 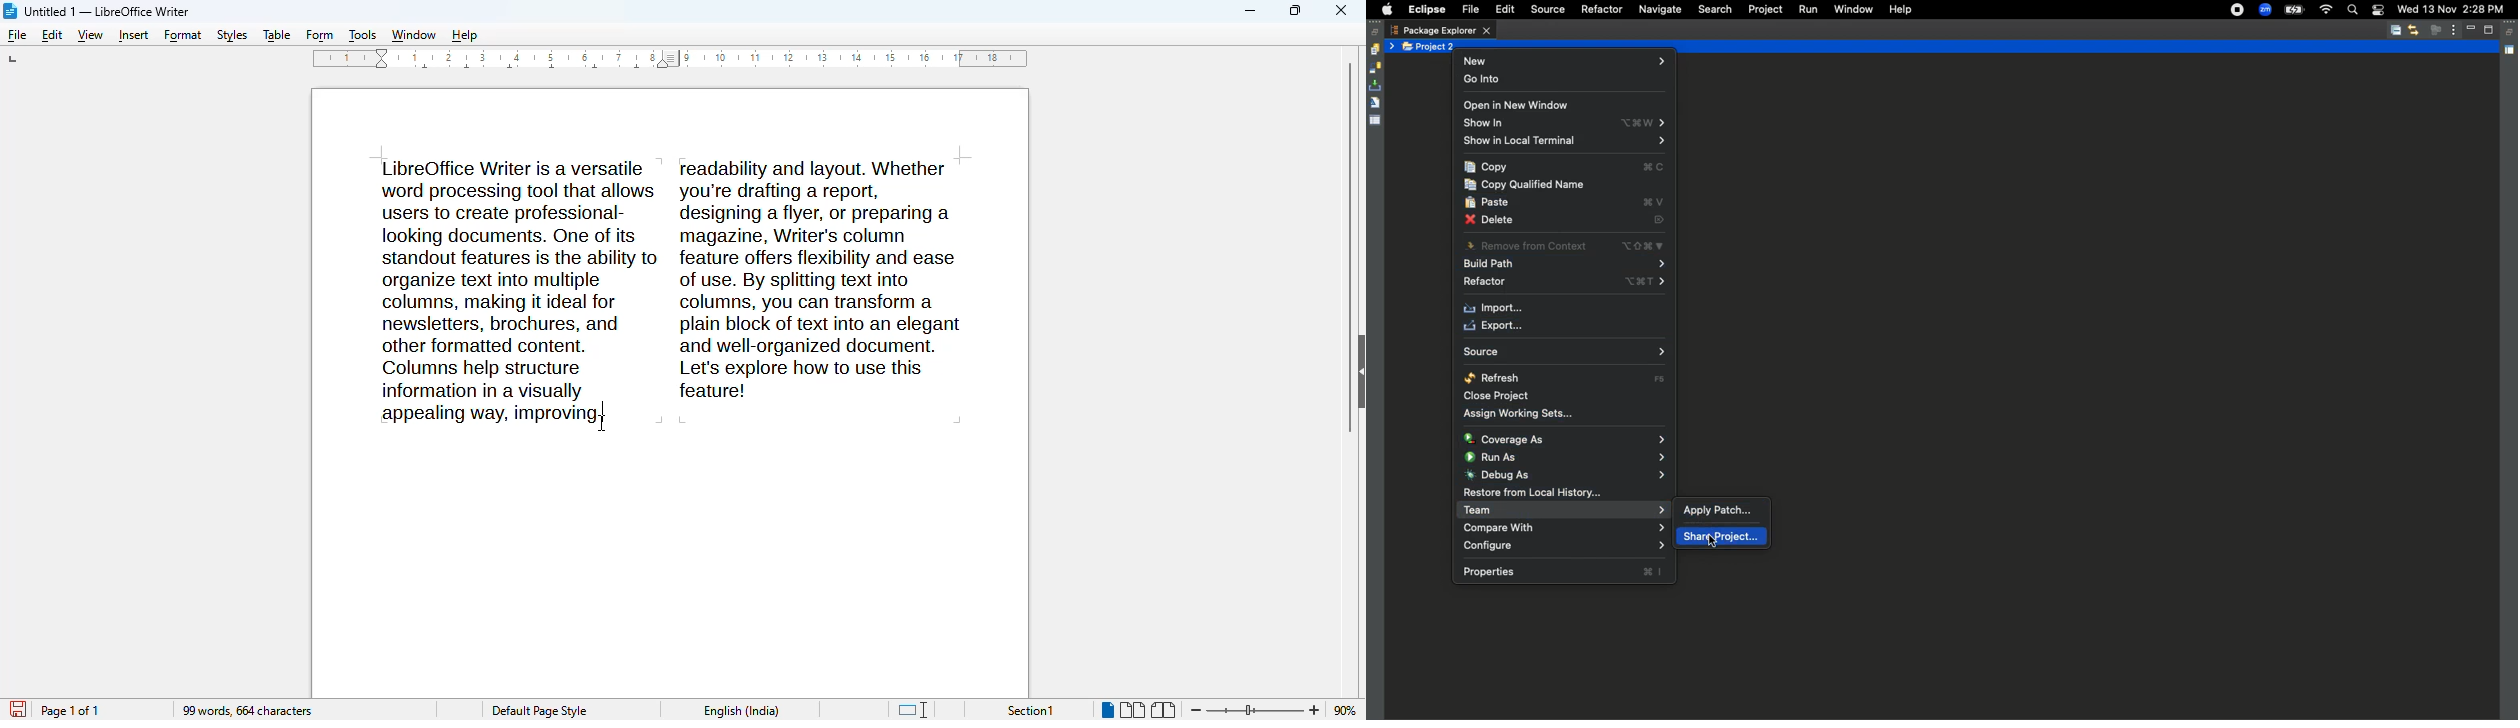 What do you see at coordinates (233, 36) in the screenshot?
I see `styles` at bounding box center [233, 36].